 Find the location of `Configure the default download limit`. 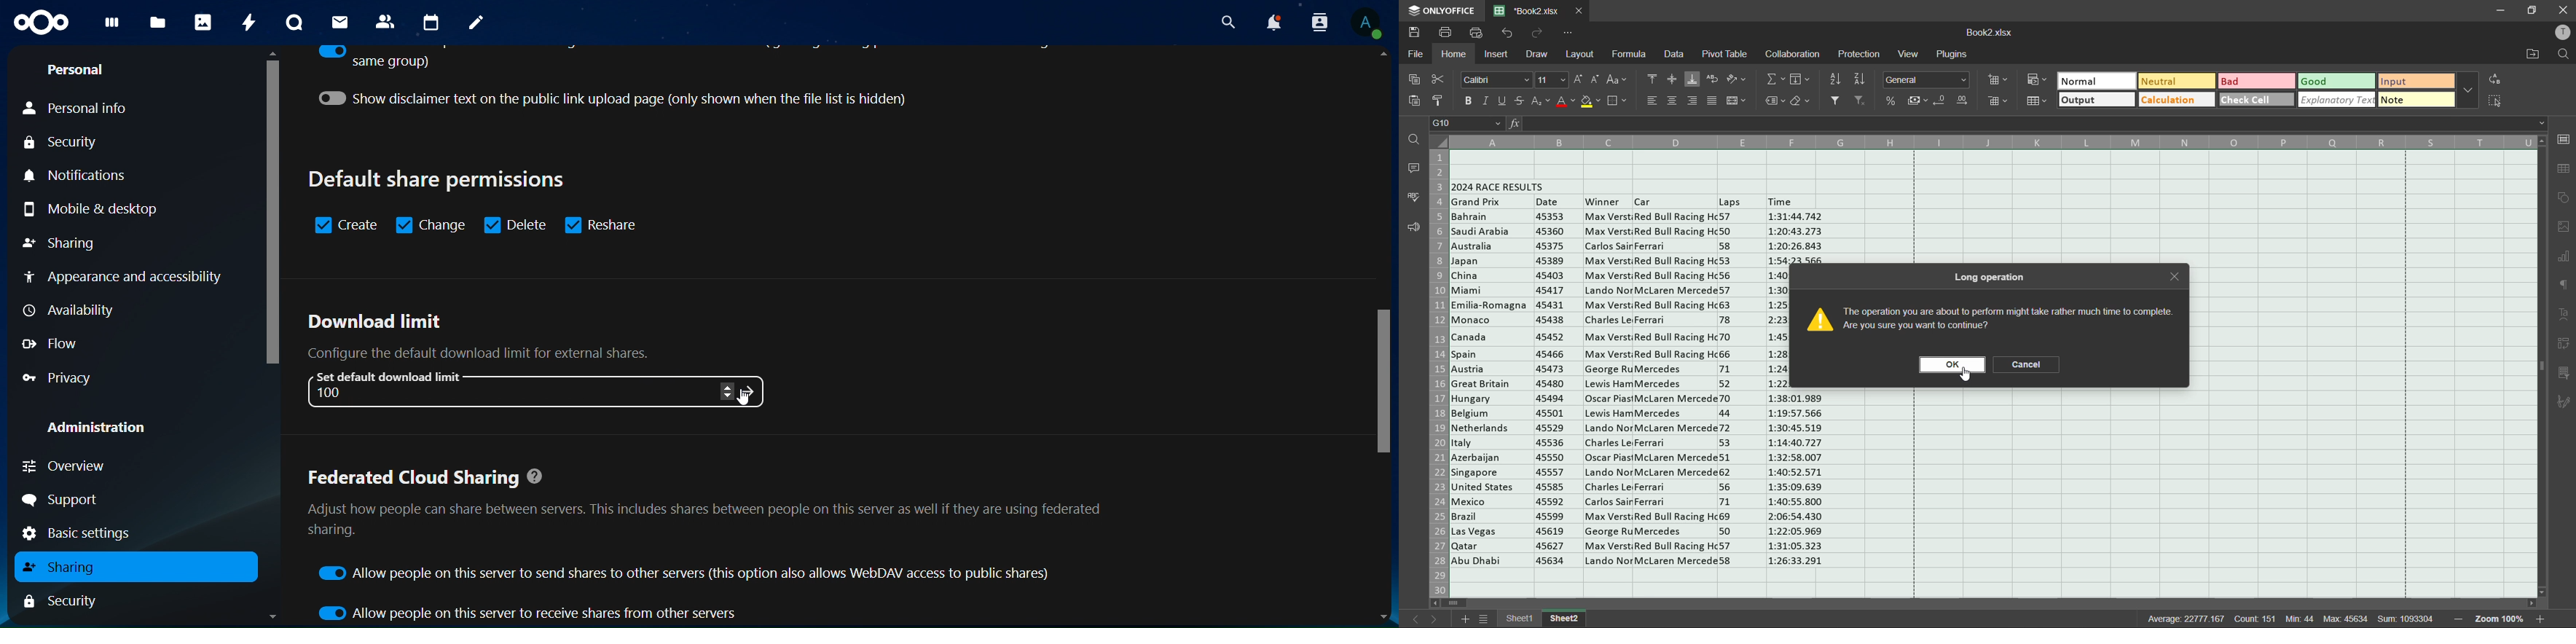

Configure the default download limit is located at coordinates (496, 353).